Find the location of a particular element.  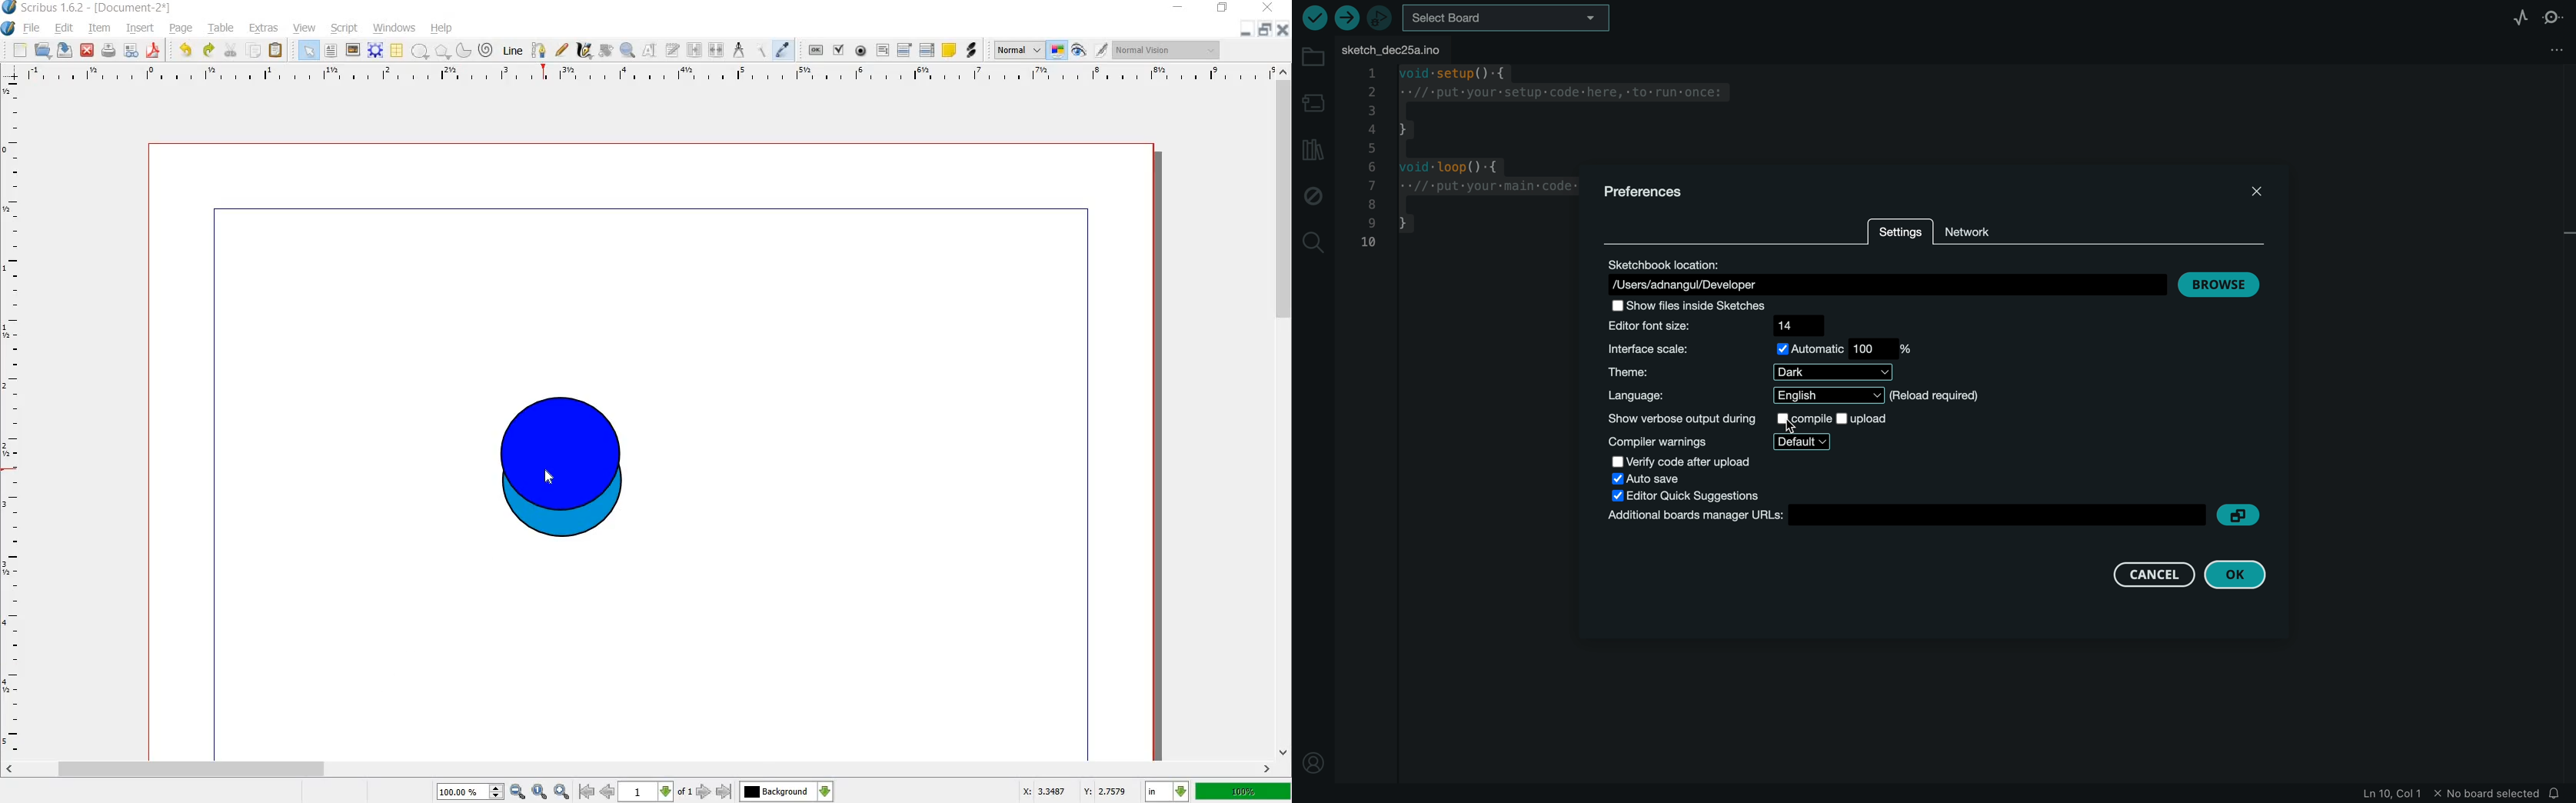

cursor is located at coordinates (552, 478).